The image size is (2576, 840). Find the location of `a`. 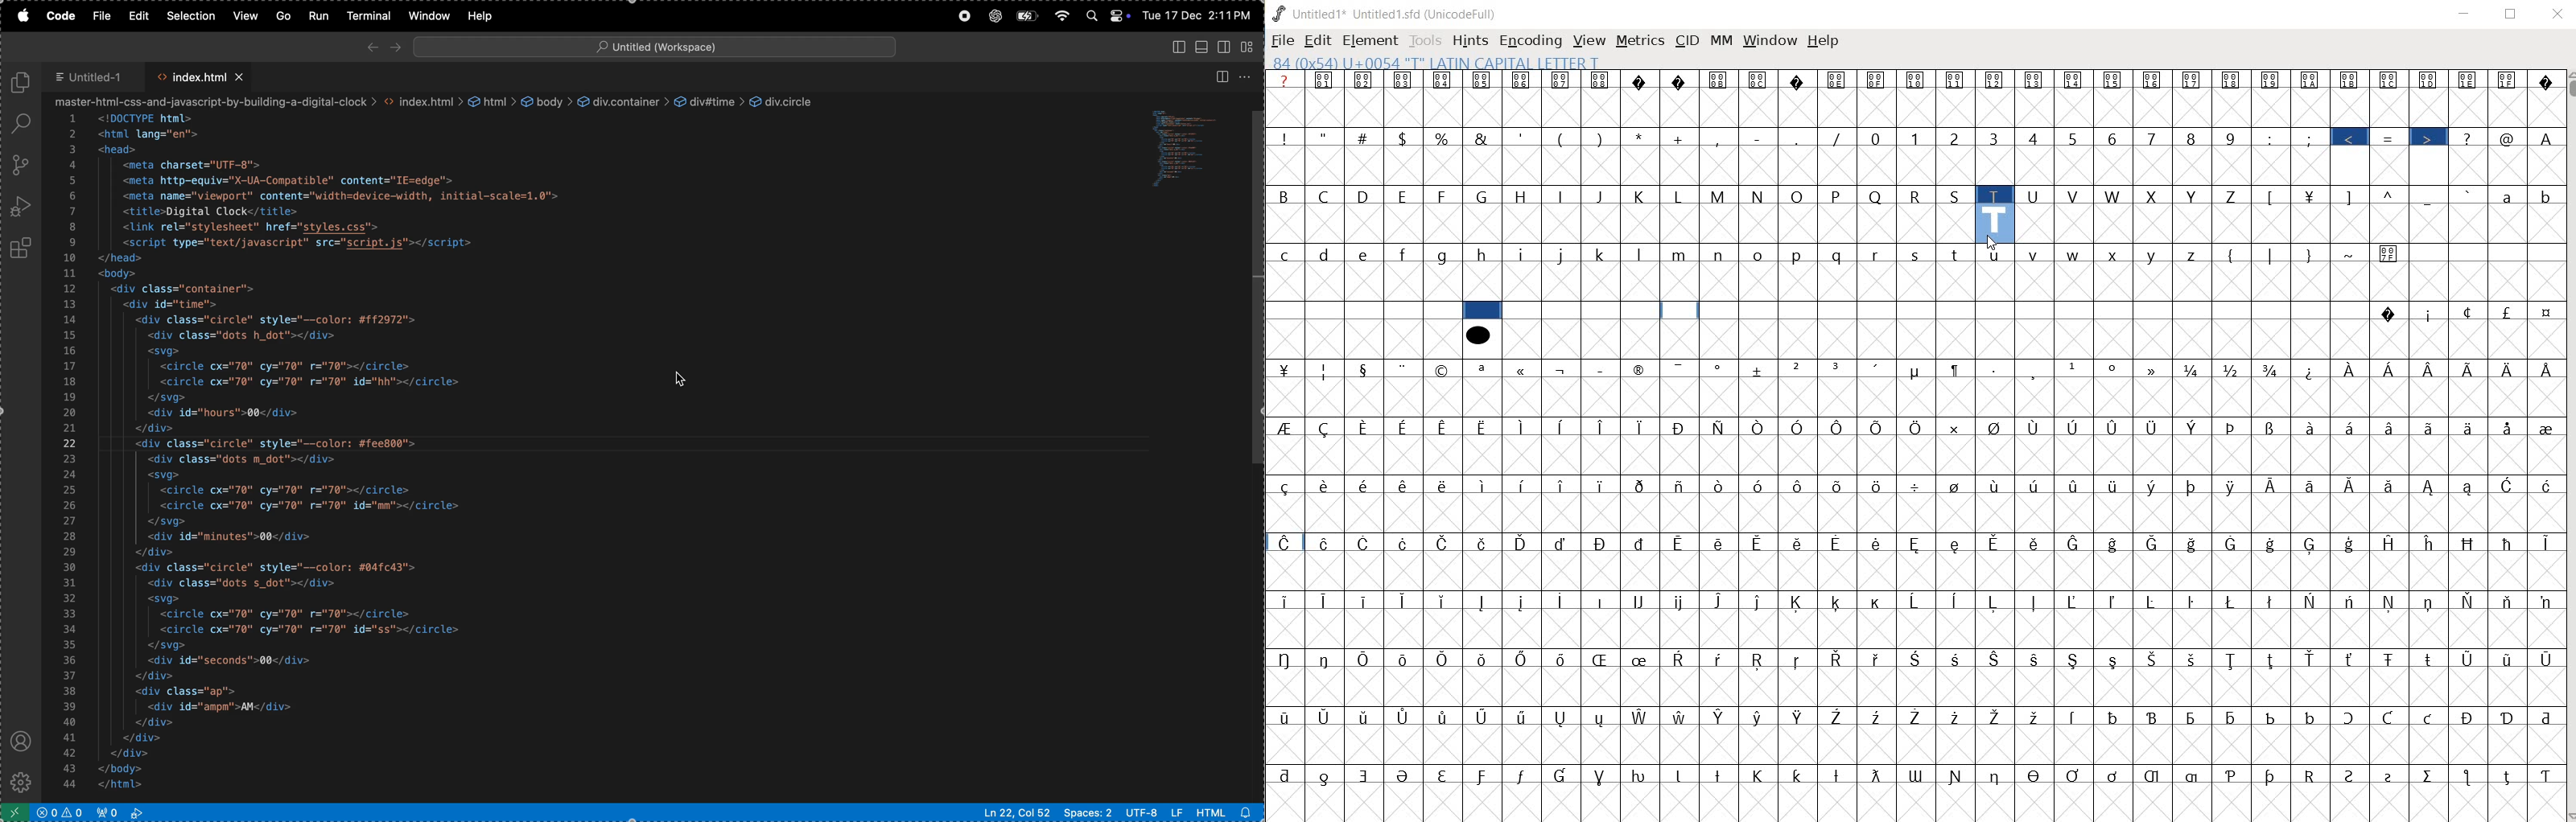

a is located at coordinates (2509, 195).